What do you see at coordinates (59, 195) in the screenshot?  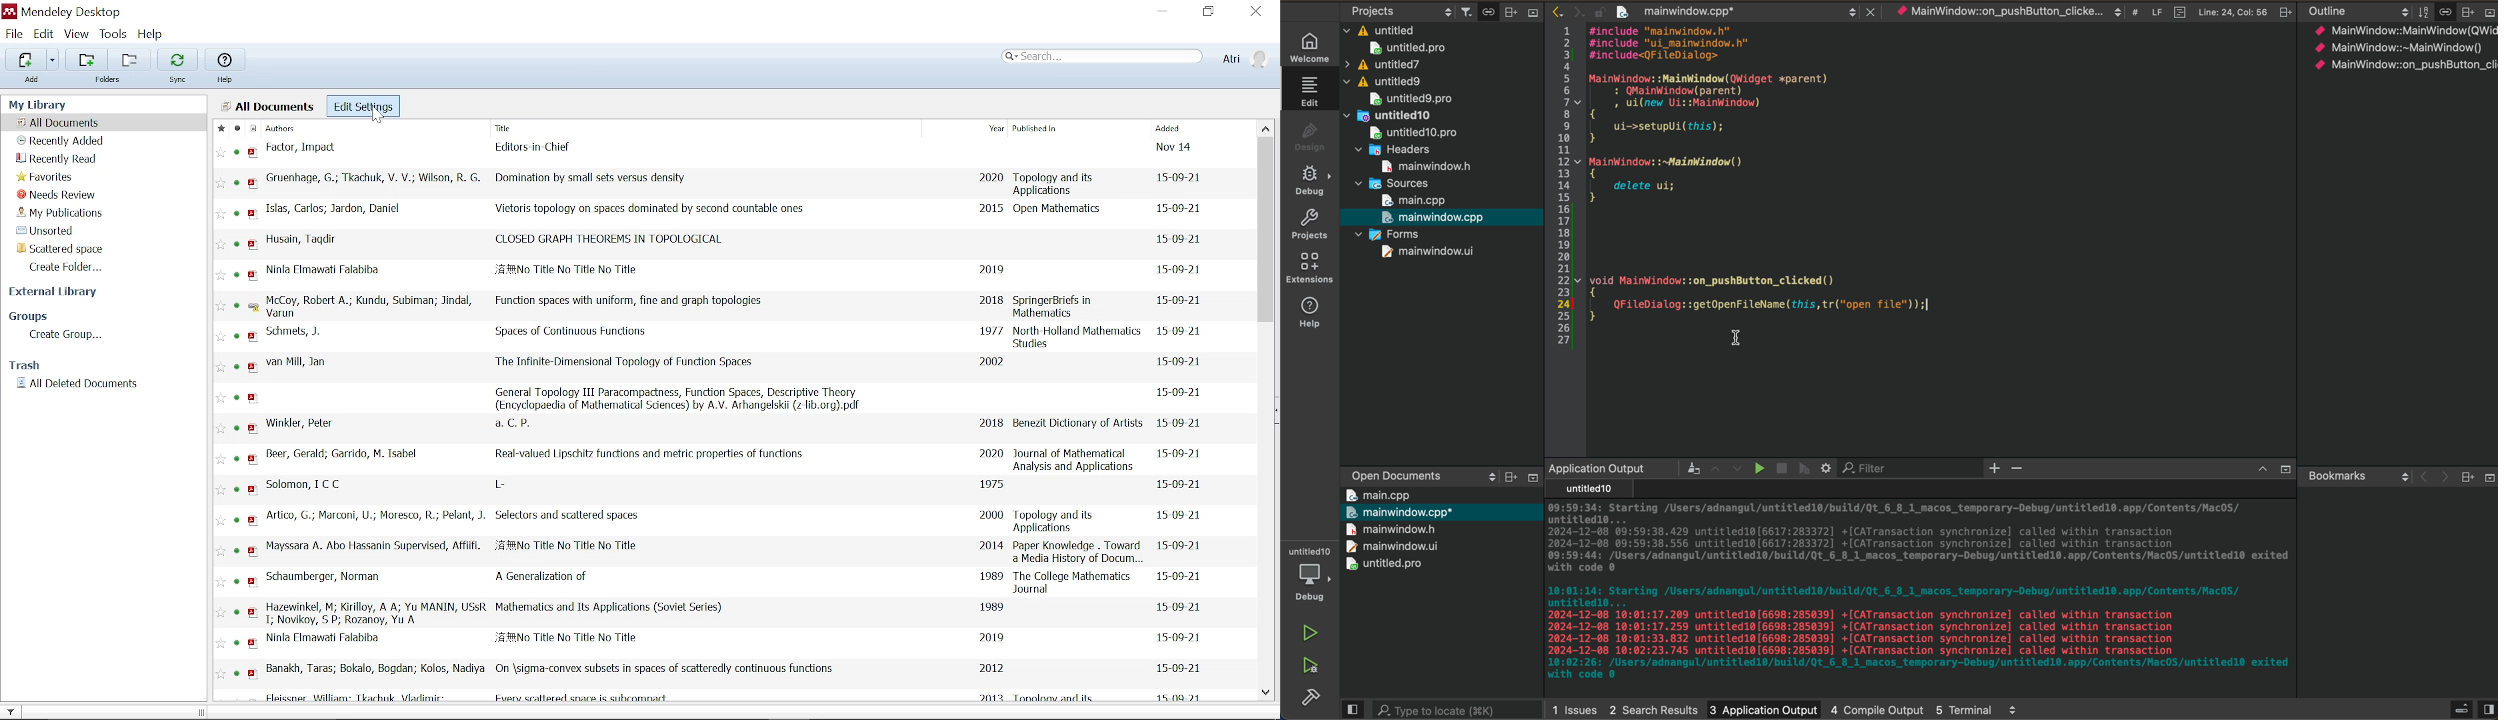 I see `Needs review` at bounding box center [59, 195].